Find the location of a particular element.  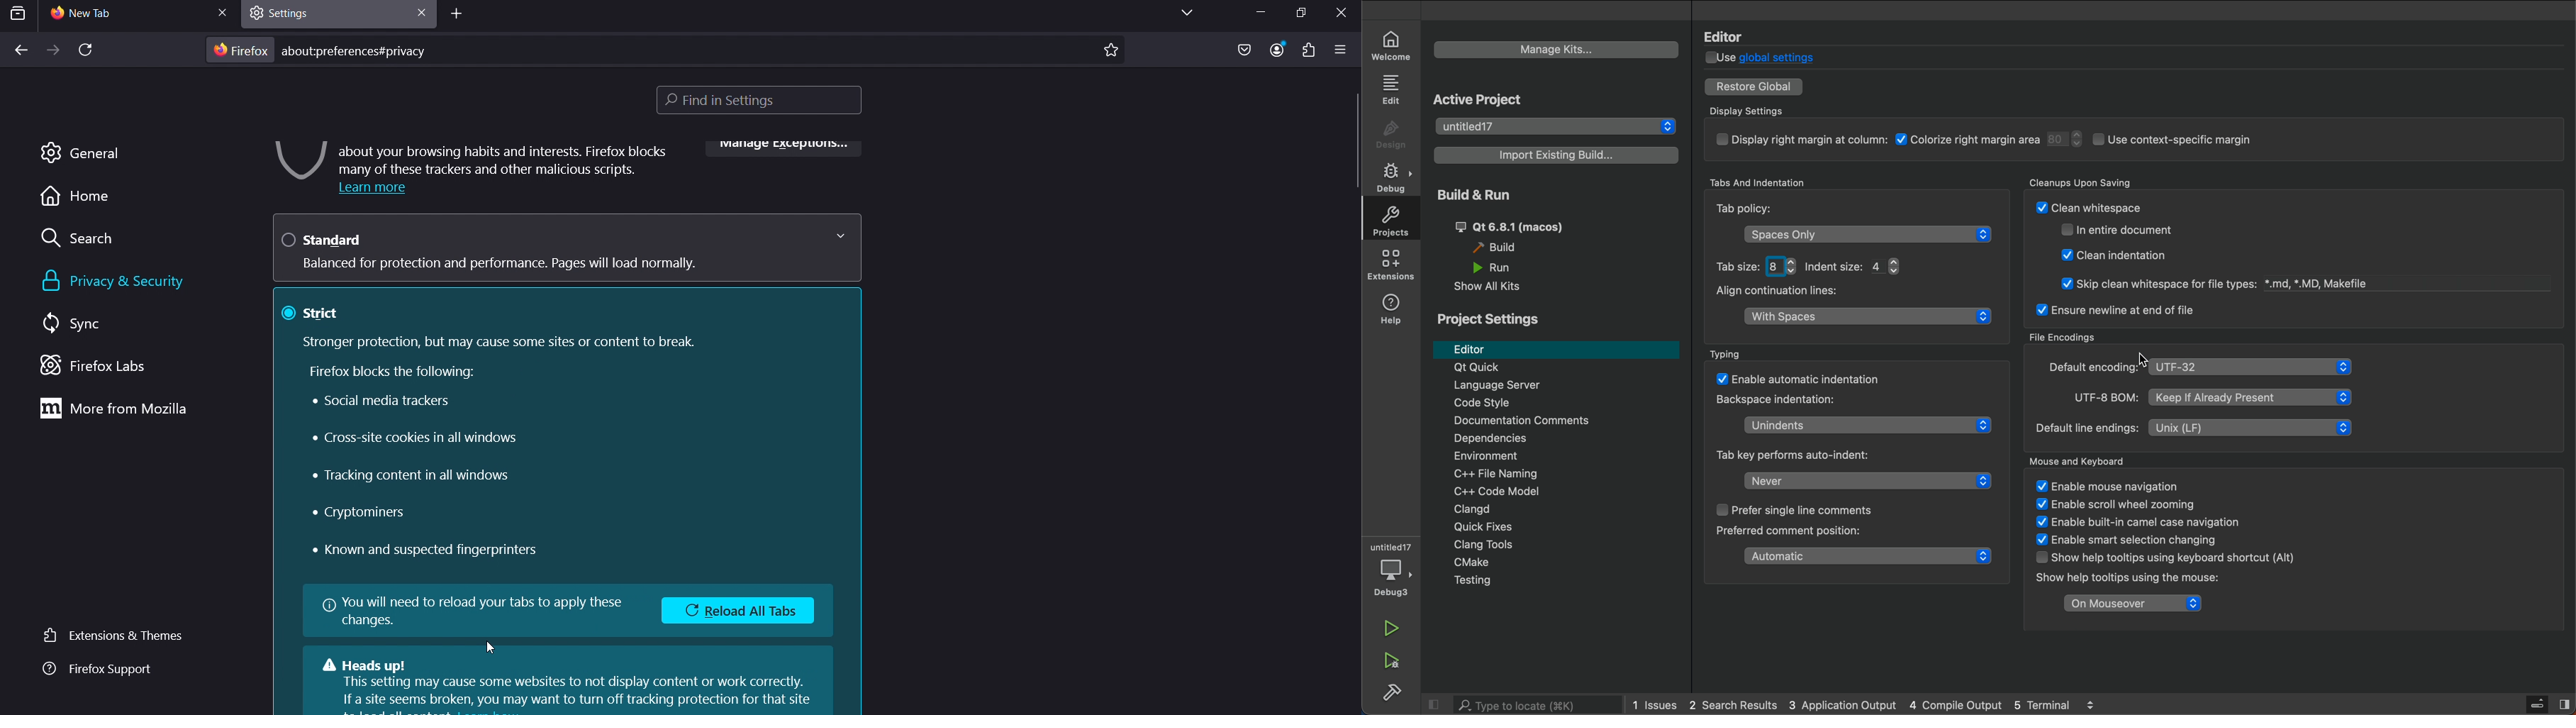

File Encodings is located at coordinates (2066, 338).